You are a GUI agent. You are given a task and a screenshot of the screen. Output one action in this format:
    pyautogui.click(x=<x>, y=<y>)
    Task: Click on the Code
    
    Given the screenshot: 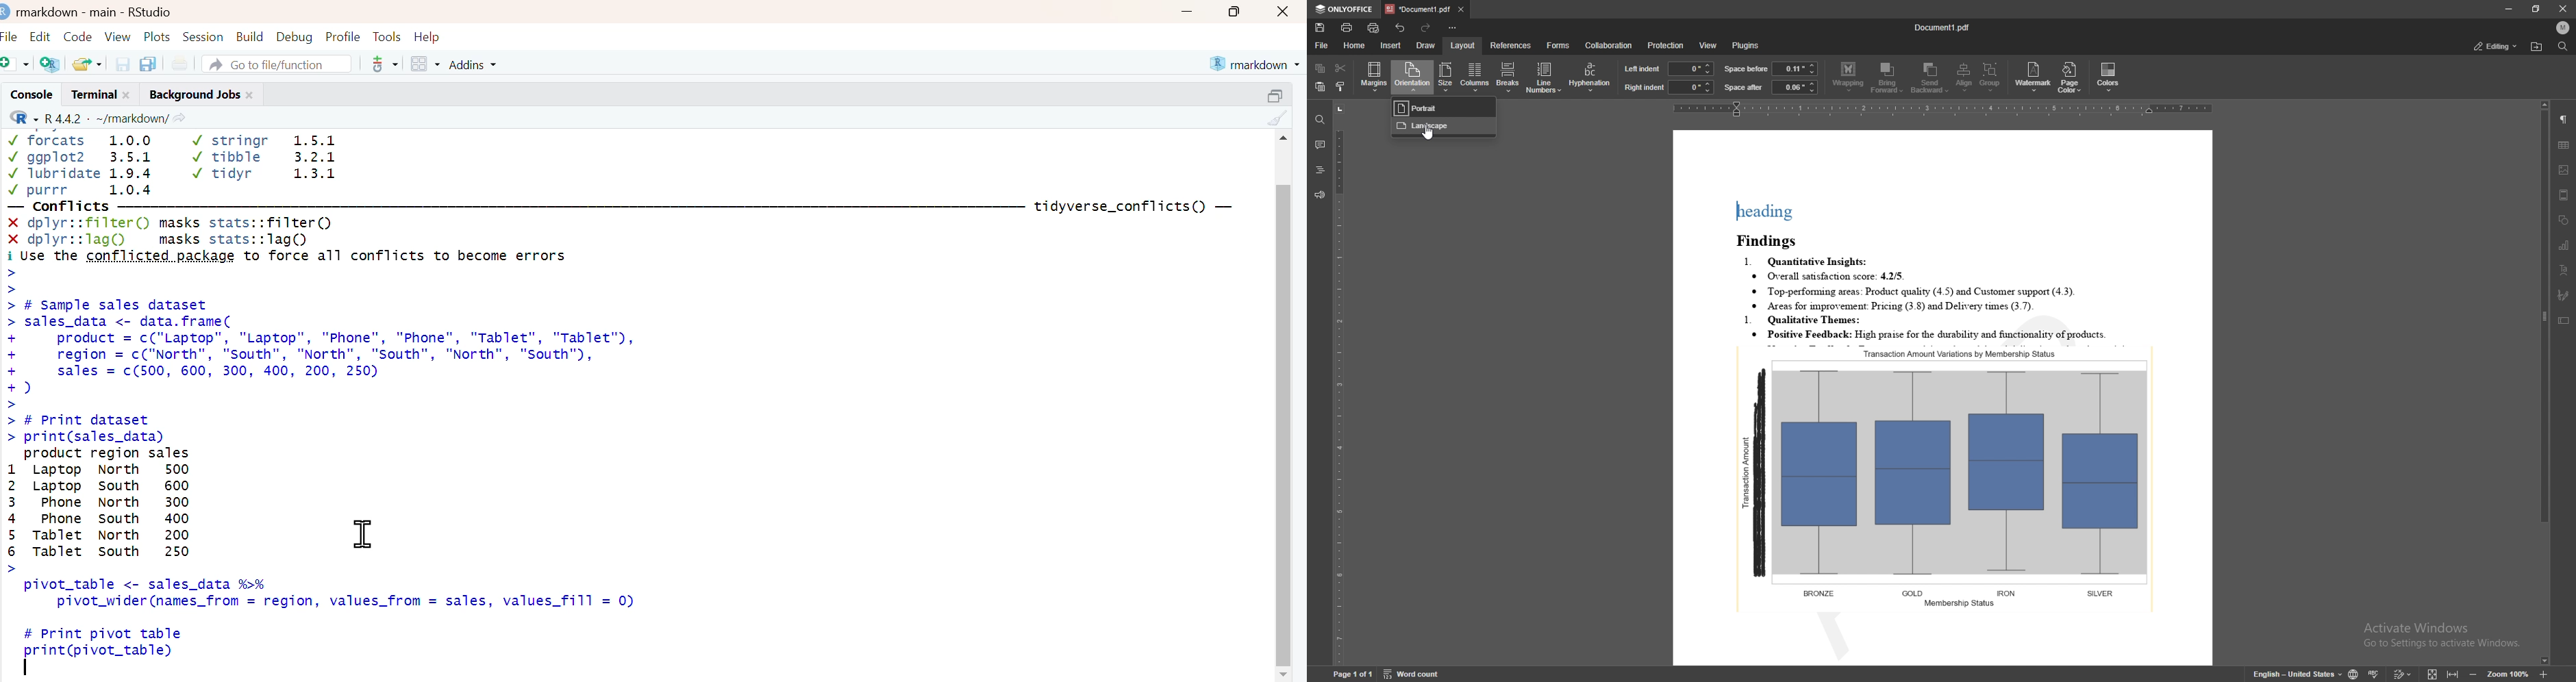 What is the action you would take?
    pyautogui.click(x=78, y=33)
    